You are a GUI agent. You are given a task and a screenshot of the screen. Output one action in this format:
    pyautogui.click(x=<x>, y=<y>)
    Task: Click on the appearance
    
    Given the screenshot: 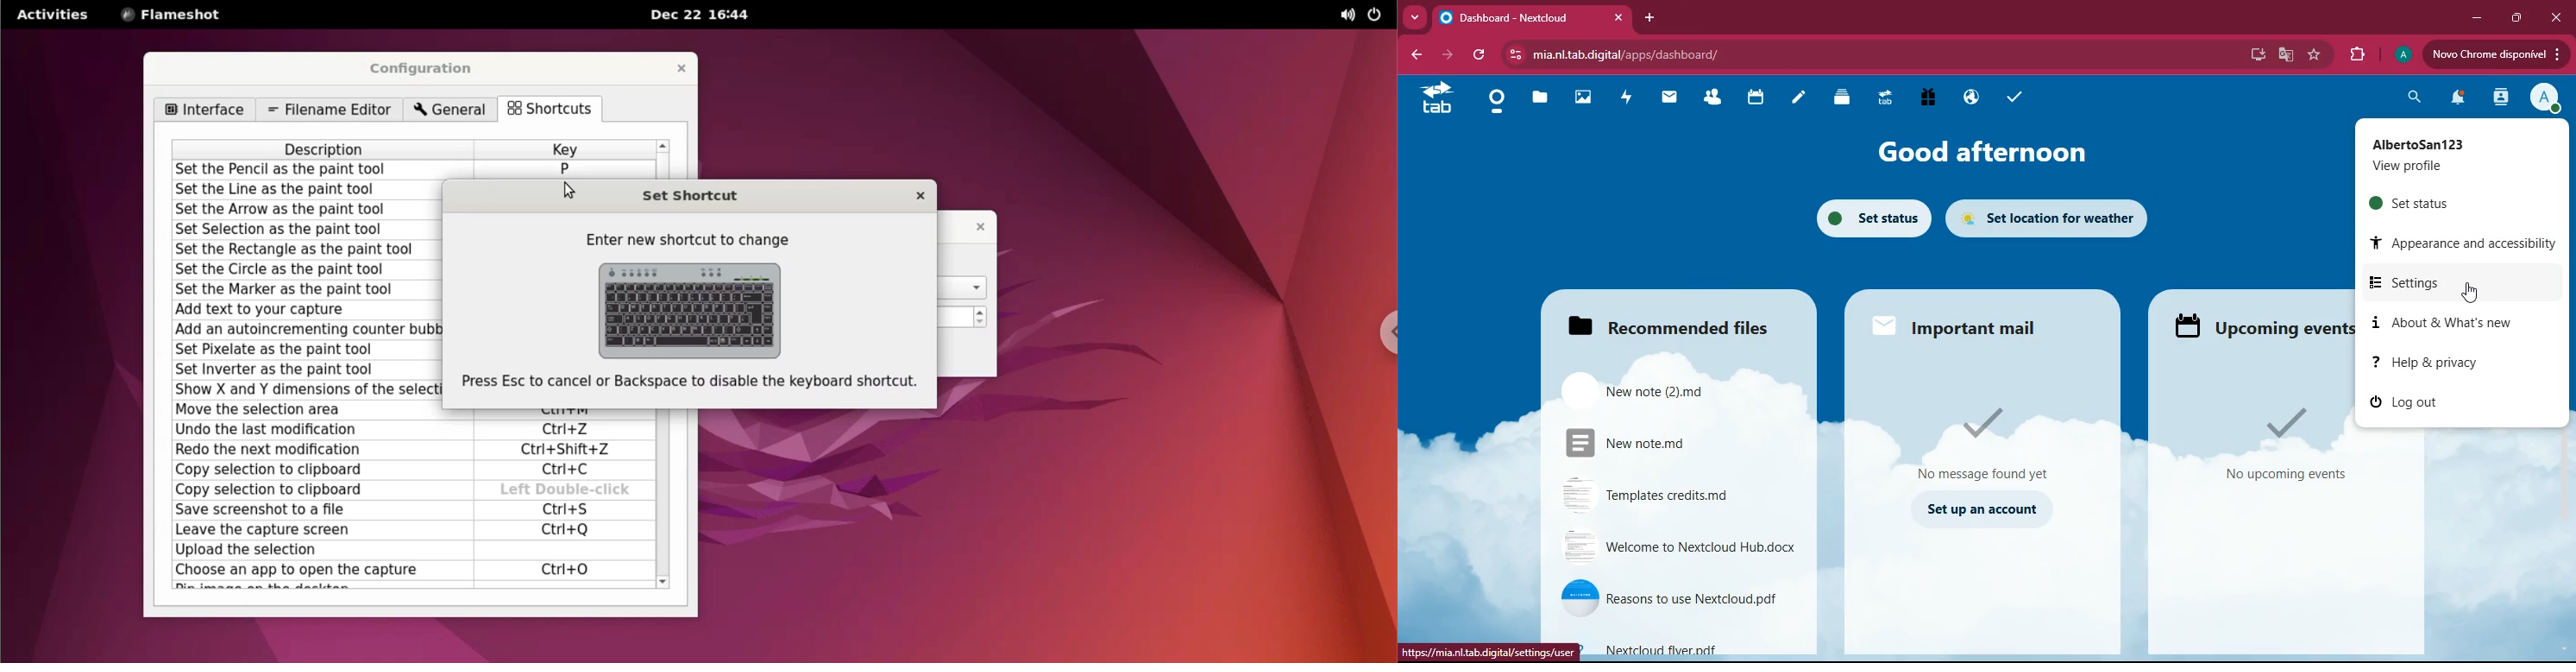 What is the action you would take?
    pyautogui.click(x=2468, y=243)
    